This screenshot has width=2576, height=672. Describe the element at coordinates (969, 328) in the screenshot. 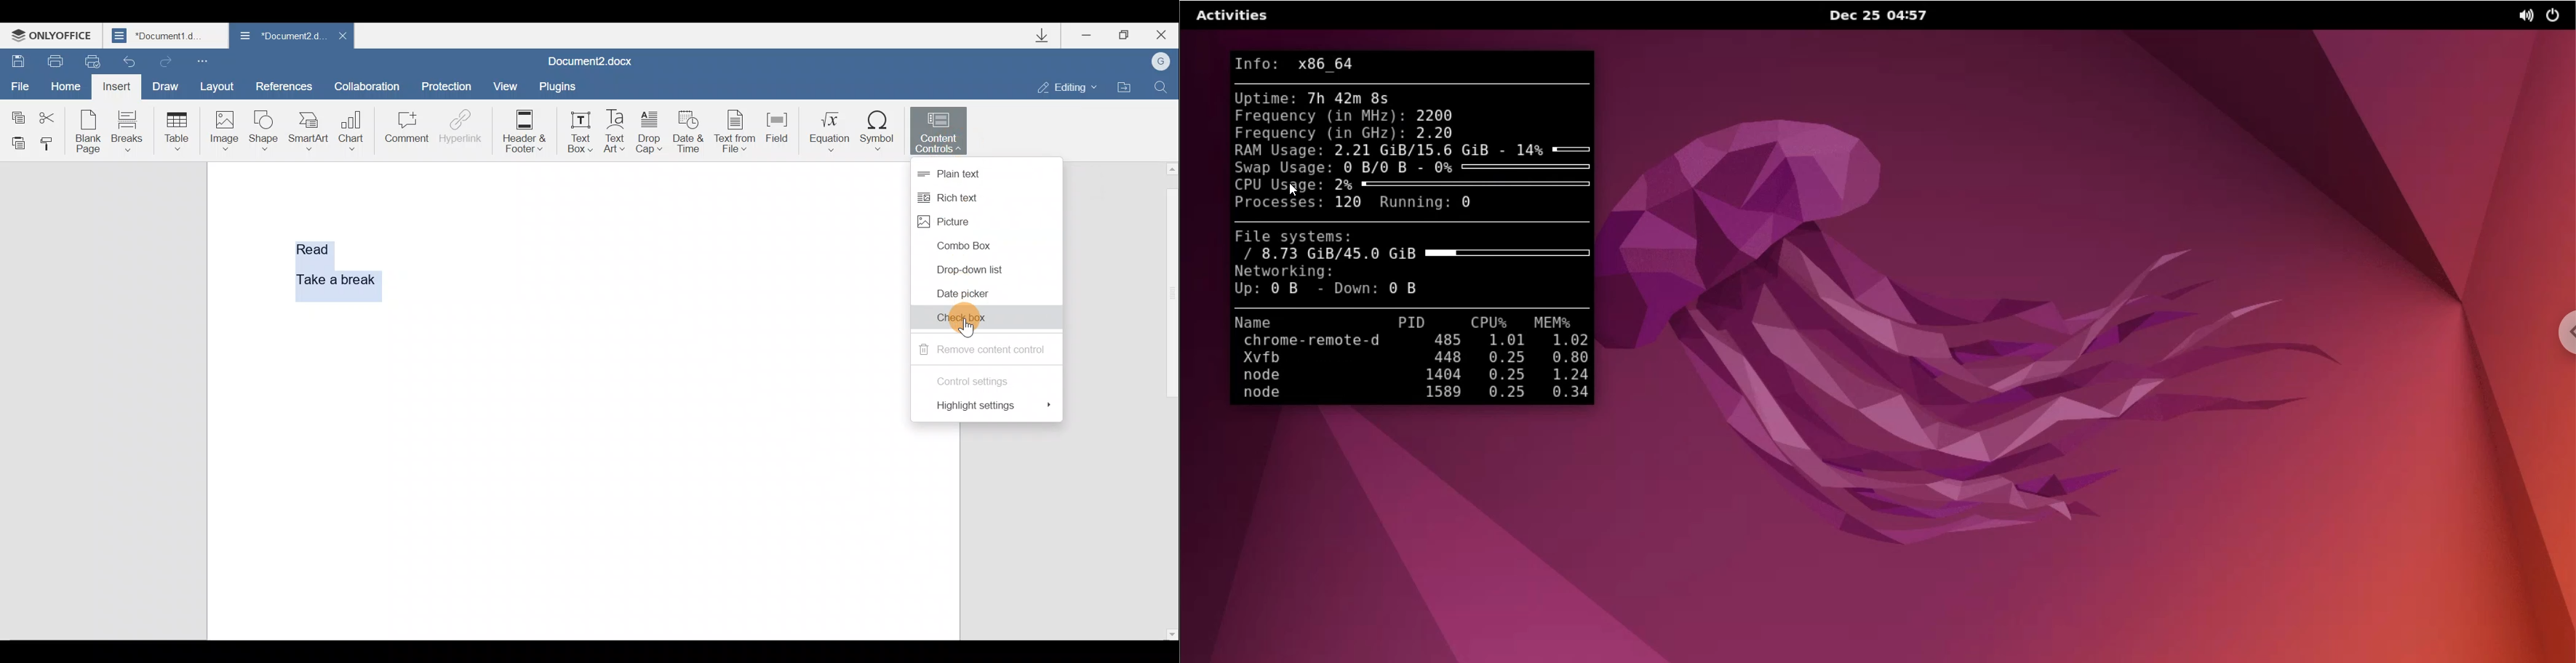

I see `Cursor on Checkbox` at that location.